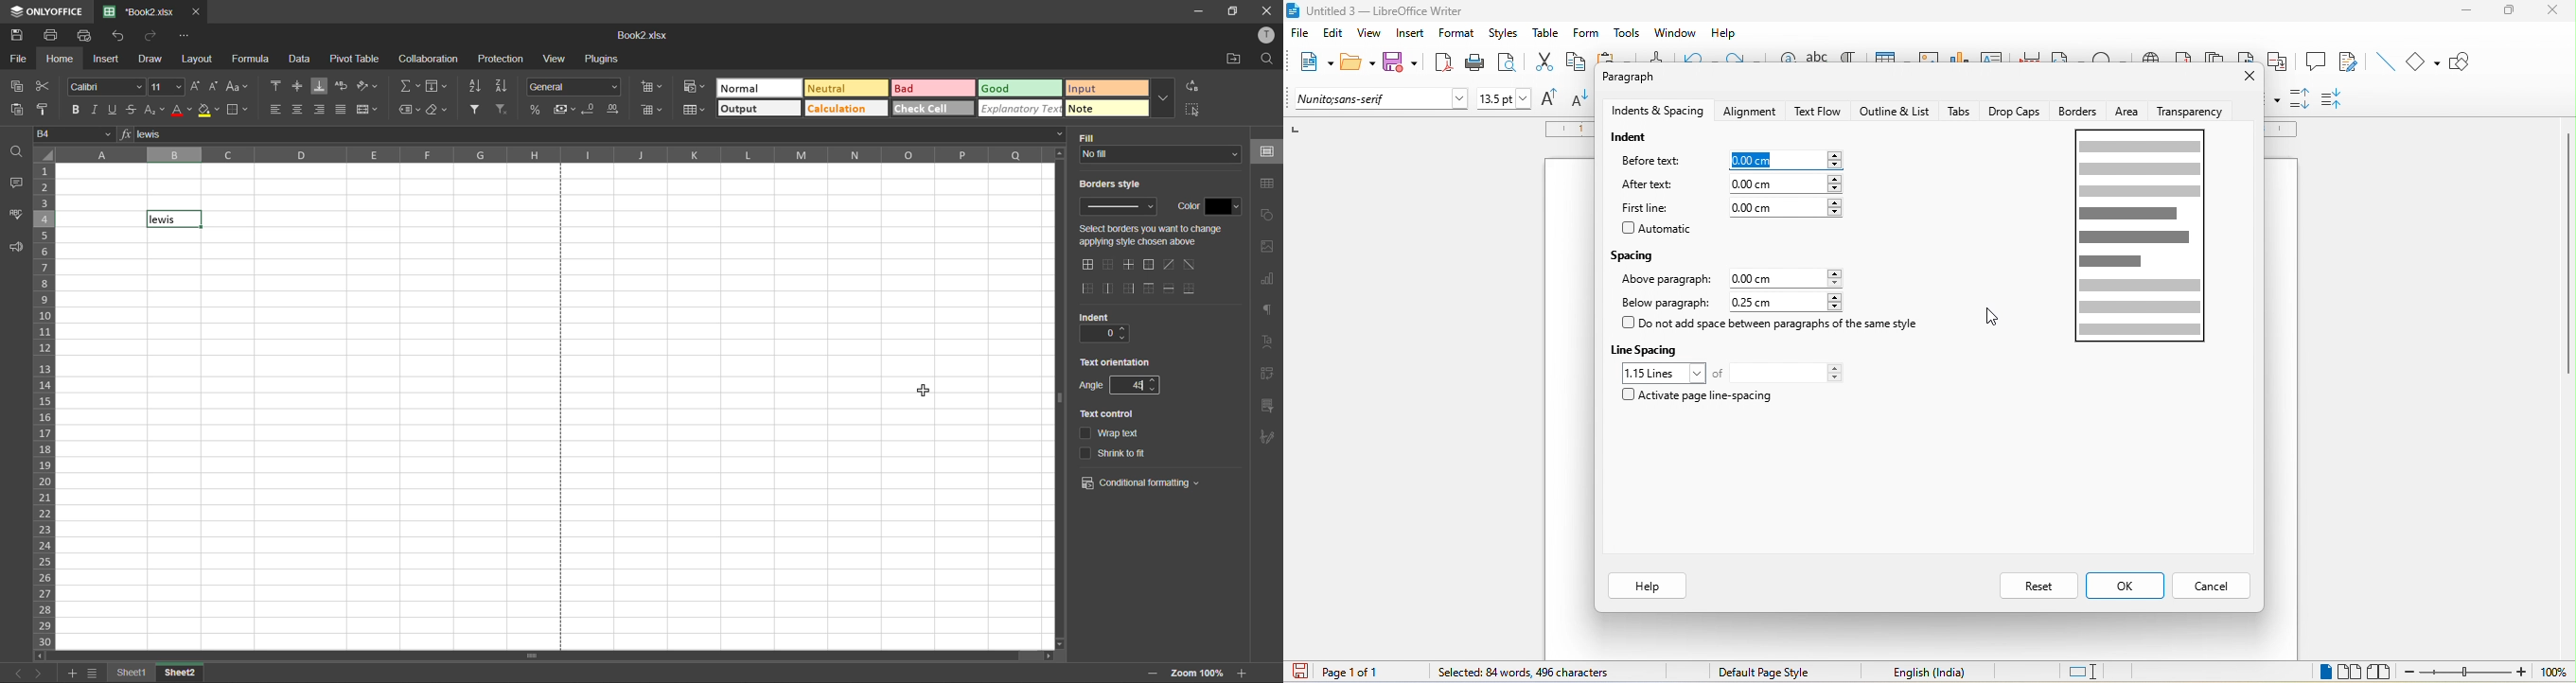  What do you see at coordinates (39, 657) in the screenshot?
I see `move left` at bounding box center [39, 657].